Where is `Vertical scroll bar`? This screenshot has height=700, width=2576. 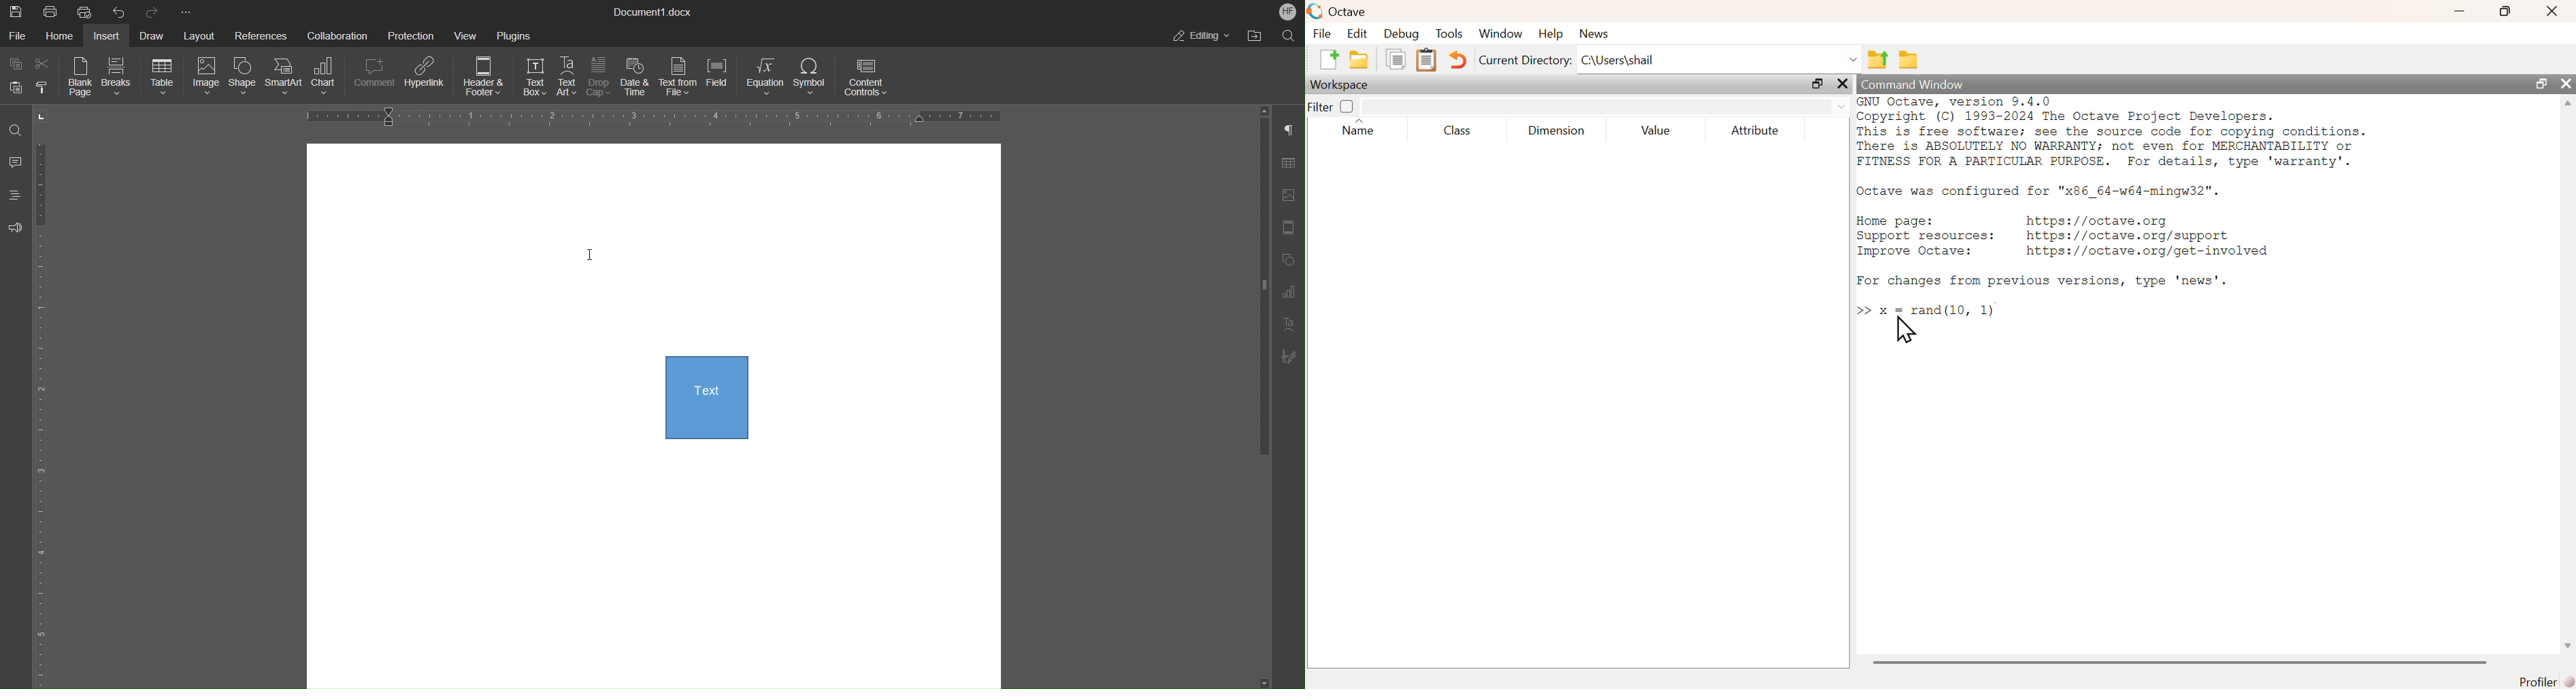 Vertical scroll bar is located at coordinates (1261, 291).